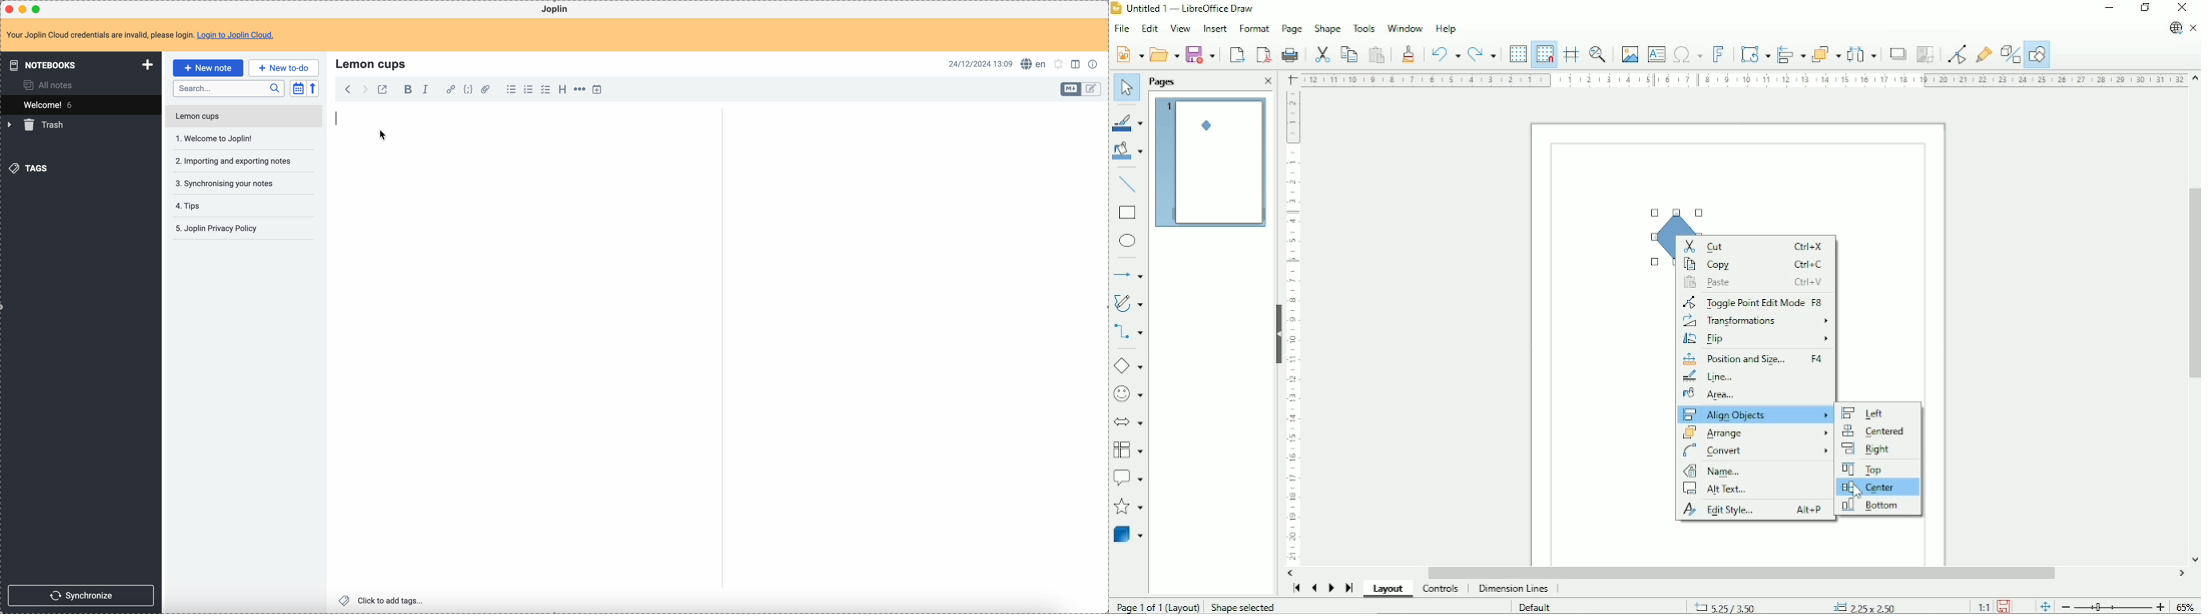 Image resolution: width=2212 pixels, height=616 pixels. Describe the element at coordinates (406, 90) in the screenshot. I see `bold` at that location.